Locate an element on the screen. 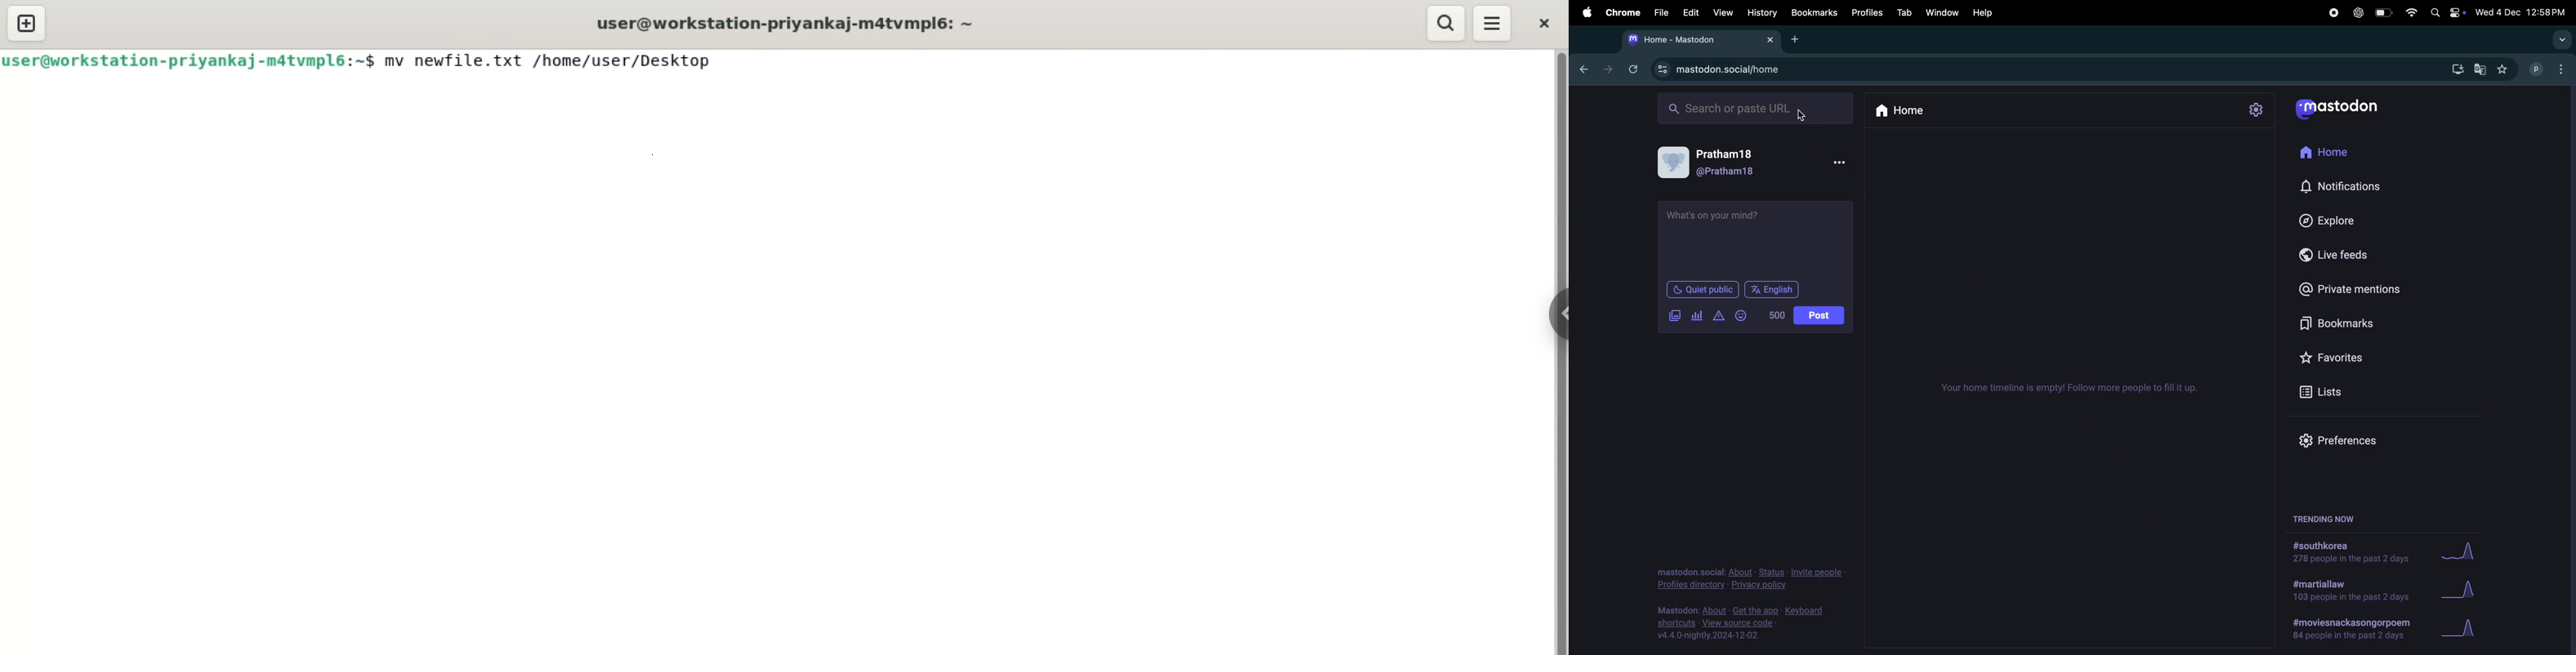 The height and width of the screenshot is (672, 2576). Home is located at coordinates (2333, 153).